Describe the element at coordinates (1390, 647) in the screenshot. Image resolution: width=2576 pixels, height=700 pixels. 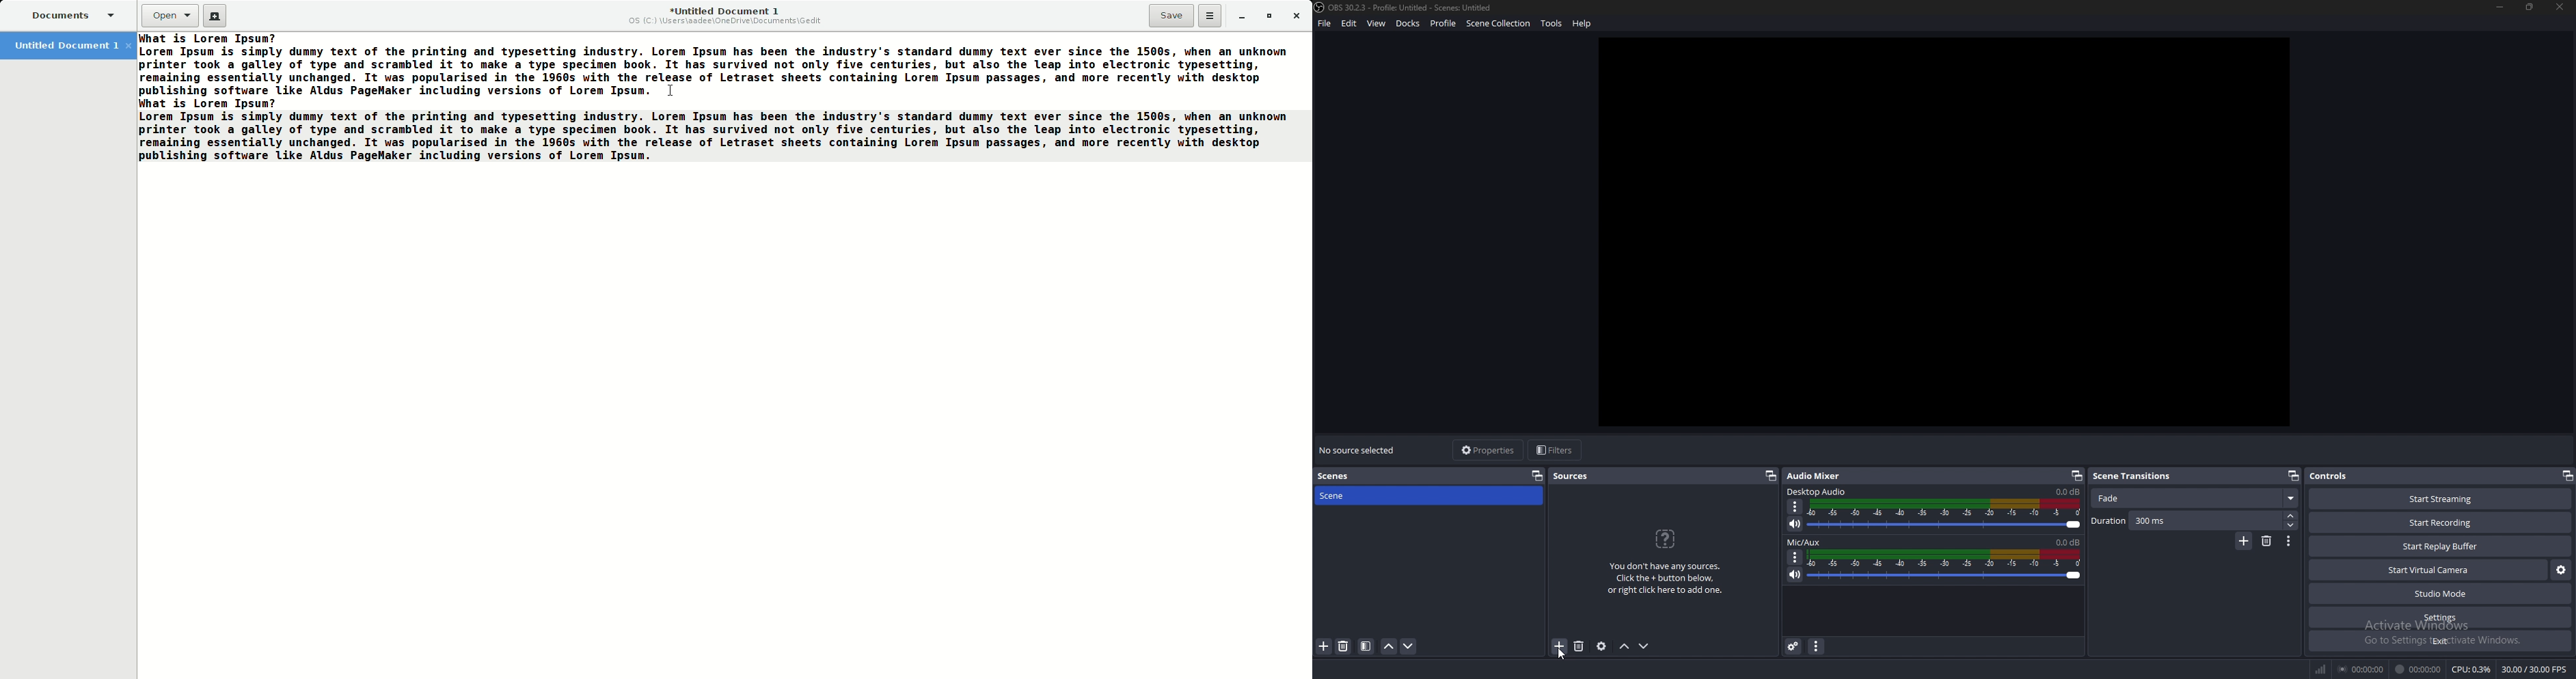
I see `move scene up` at that location.